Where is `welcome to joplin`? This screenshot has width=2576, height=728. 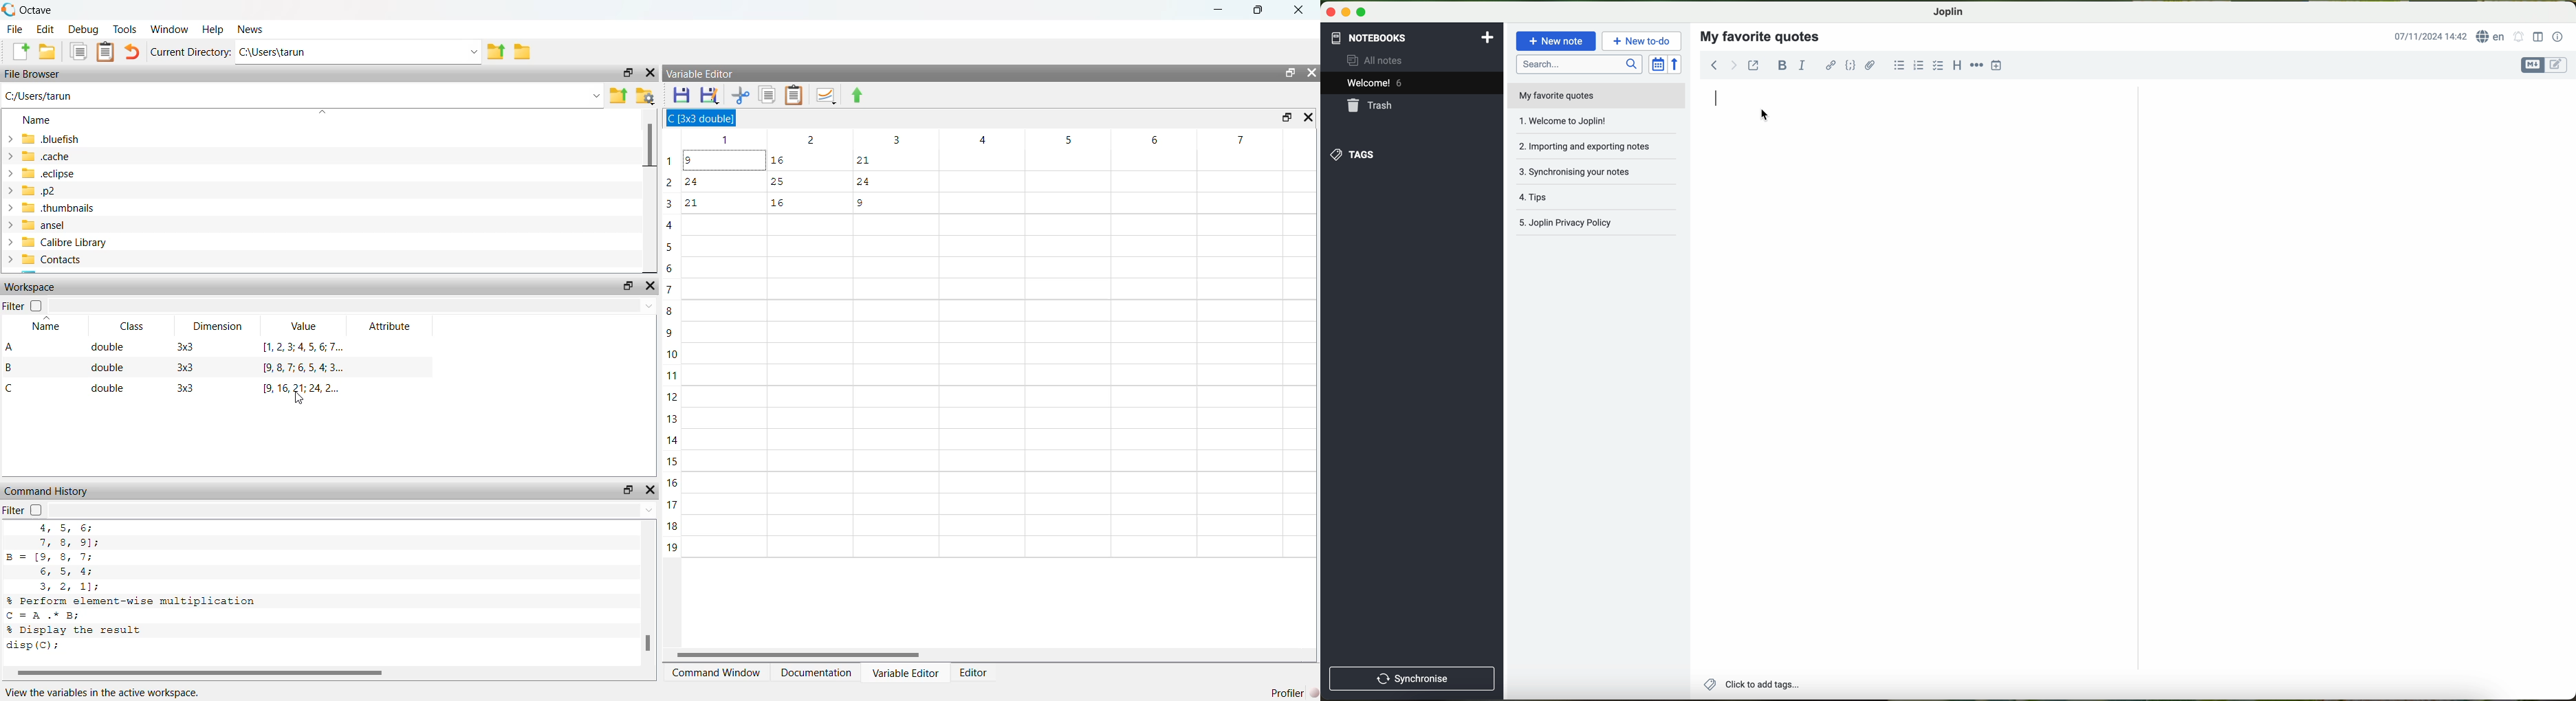 welcome to joplin is located at coordinates (1586, 122).